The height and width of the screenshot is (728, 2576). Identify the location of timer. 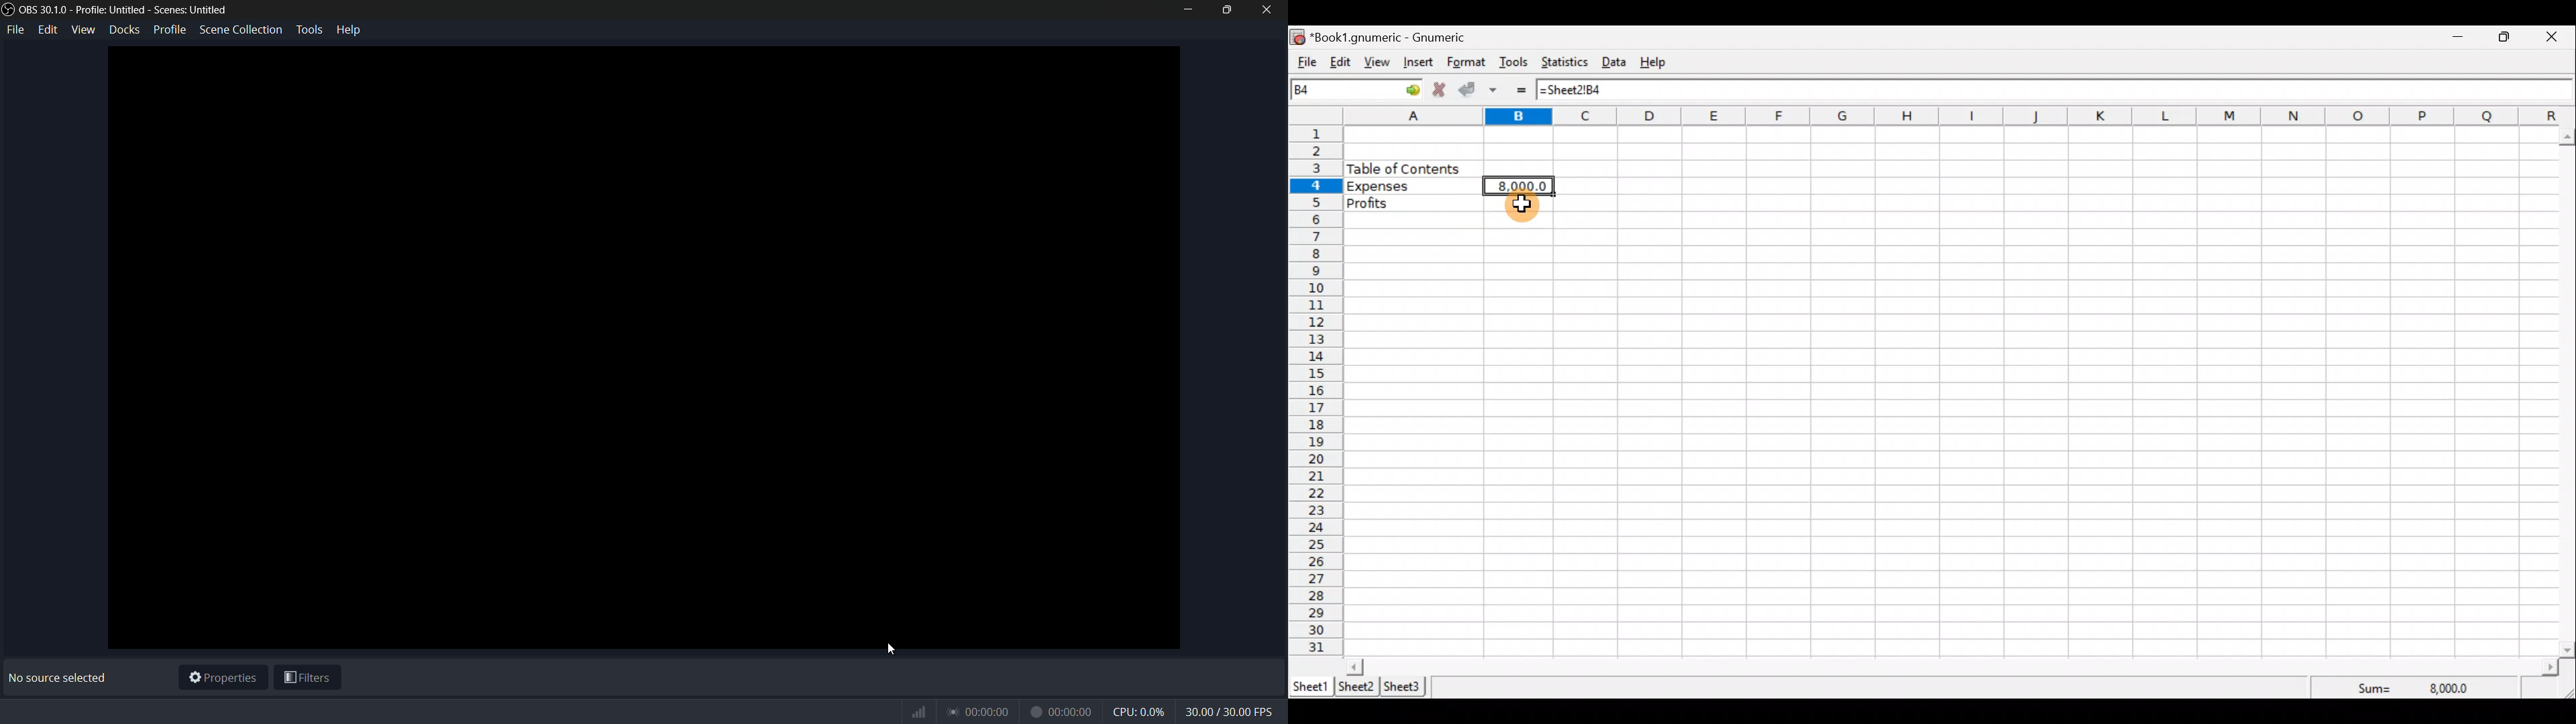
(1002, 712).